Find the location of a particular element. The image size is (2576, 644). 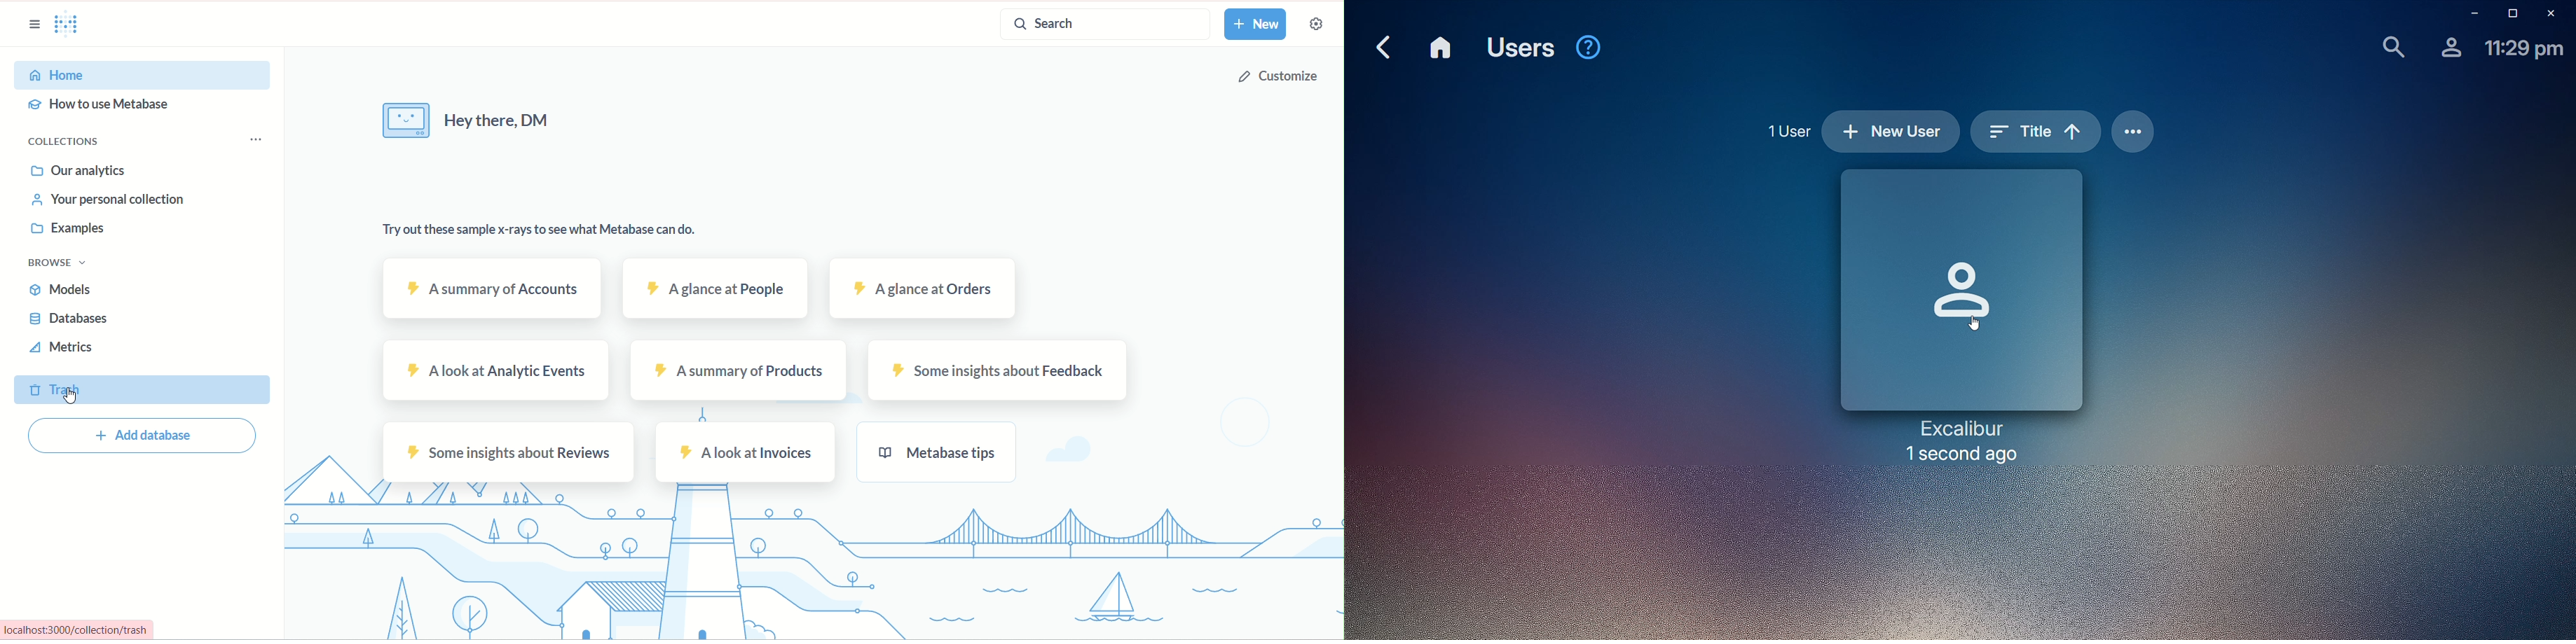

settings is located at coordinates (1315, 23).